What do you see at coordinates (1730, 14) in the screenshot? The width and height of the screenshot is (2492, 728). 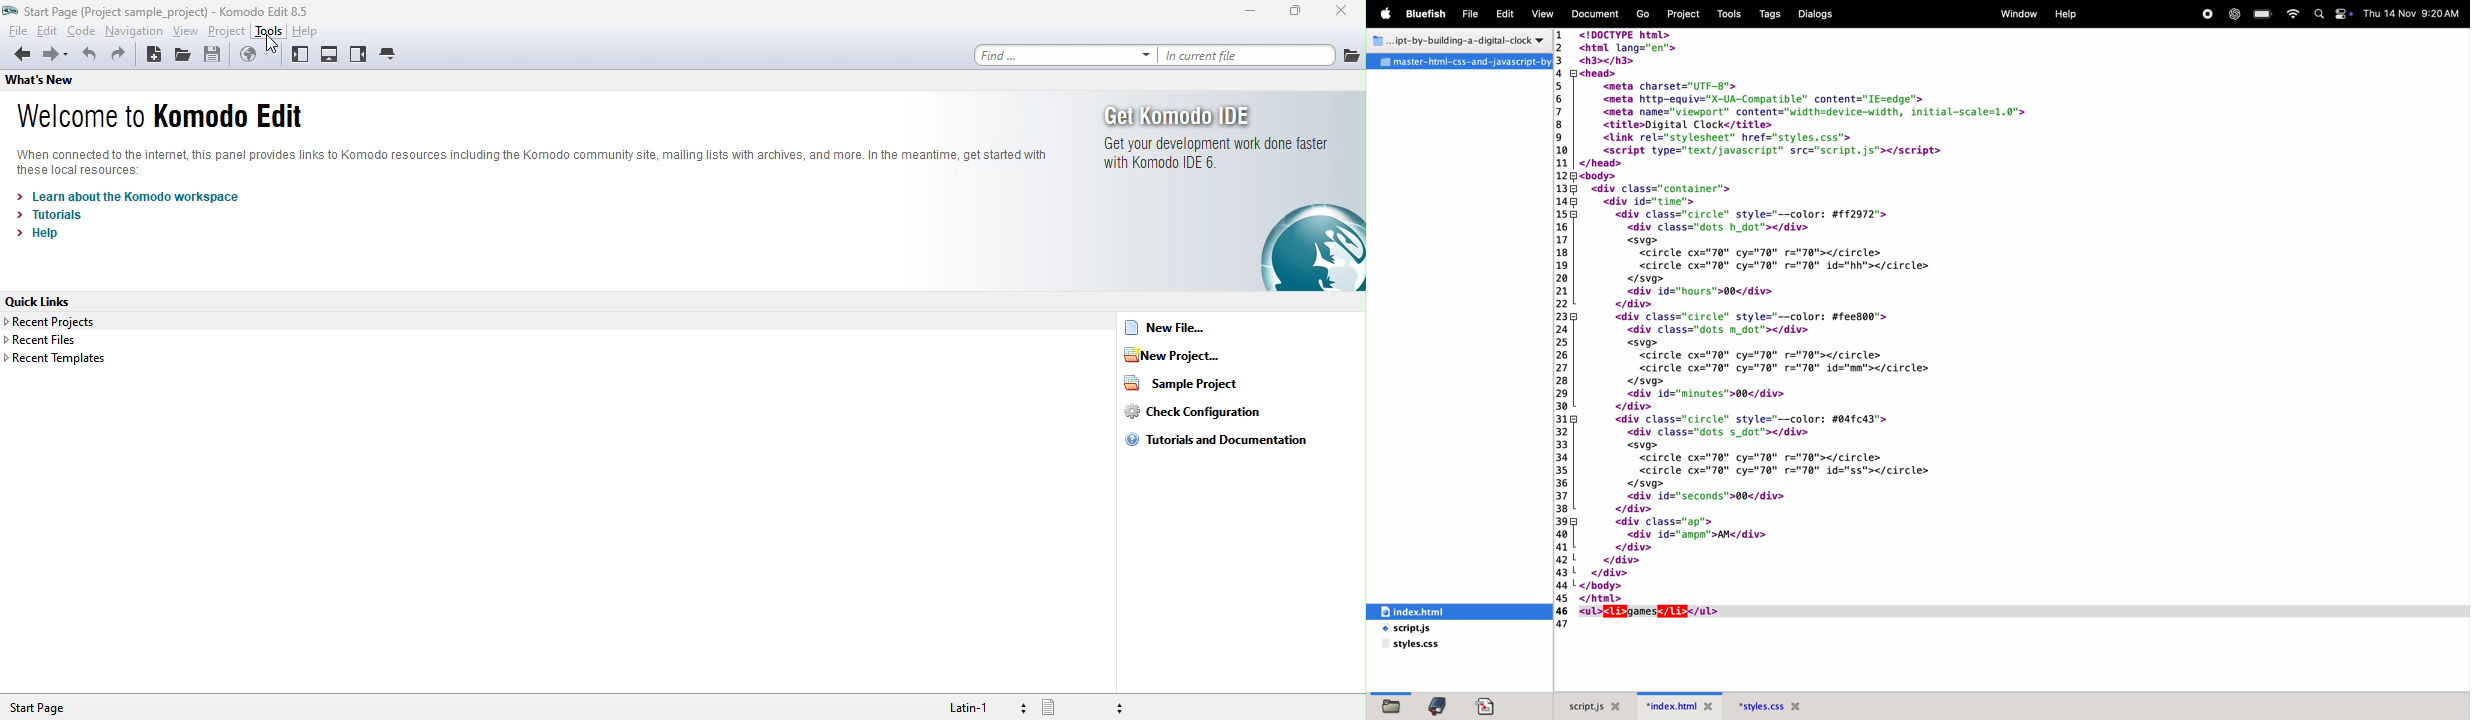 I see `tools` at bounding box center [1730, 14].